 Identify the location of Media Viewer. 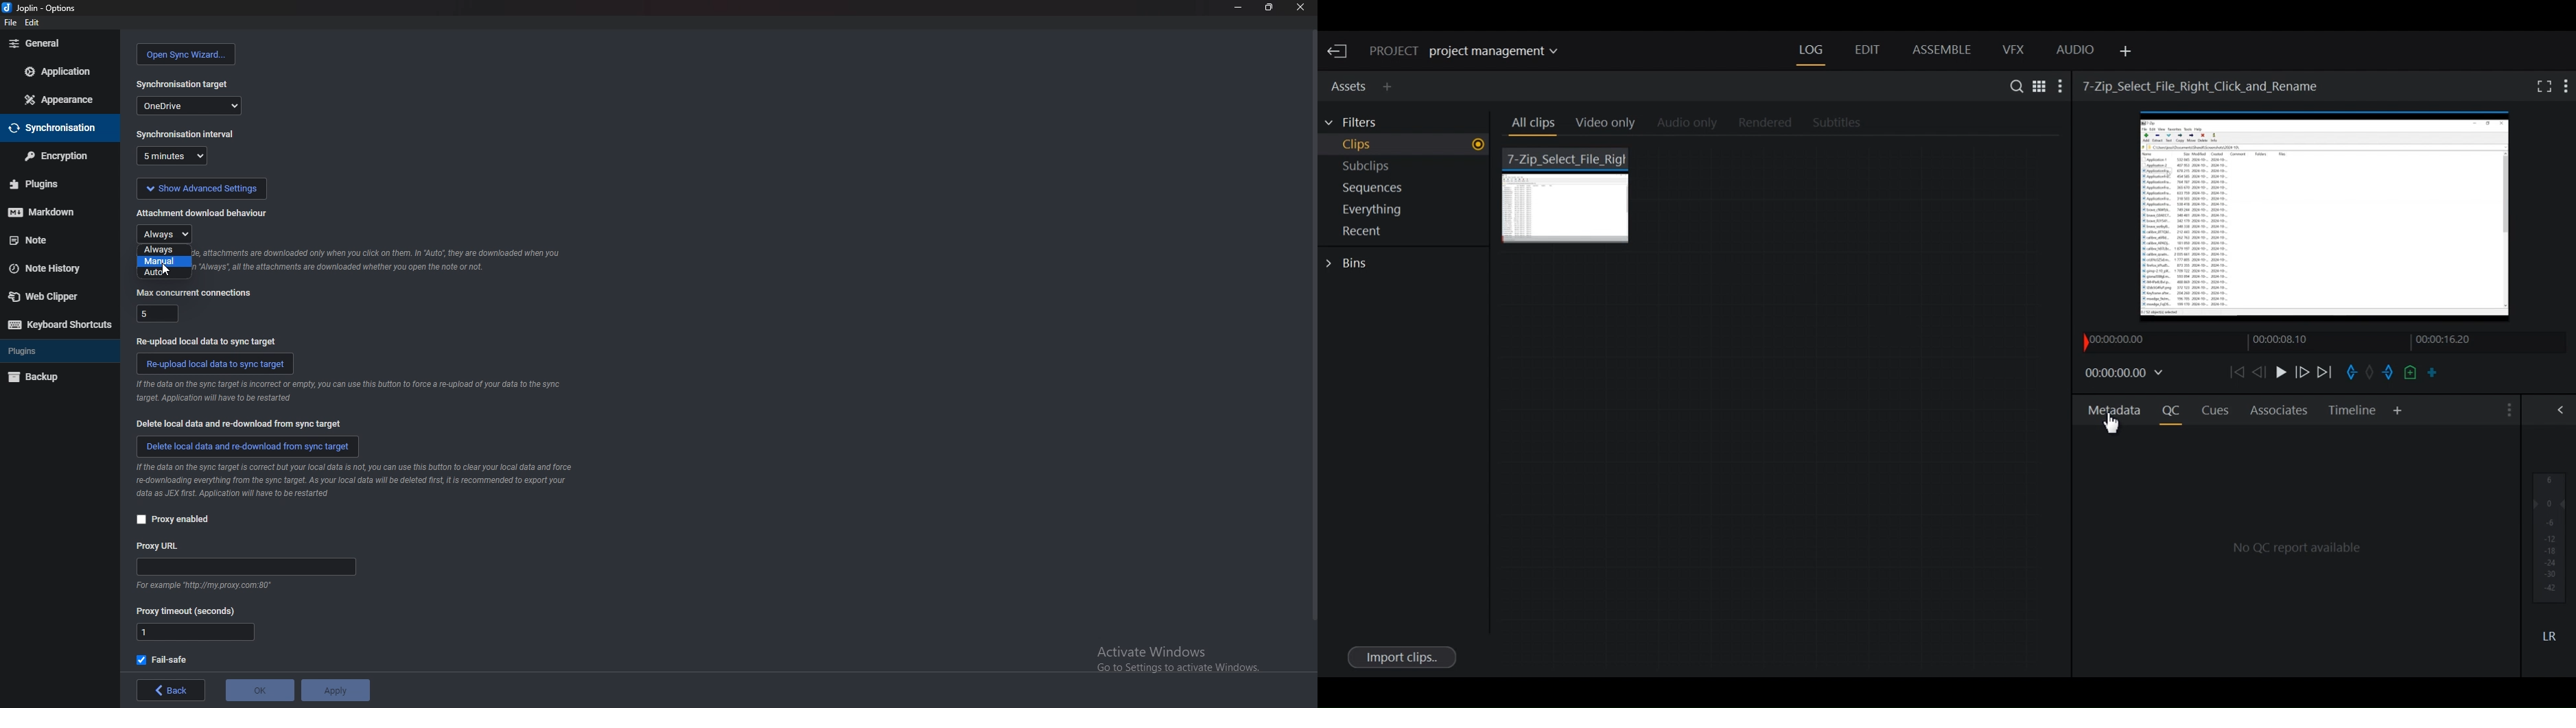
(2327, 220).